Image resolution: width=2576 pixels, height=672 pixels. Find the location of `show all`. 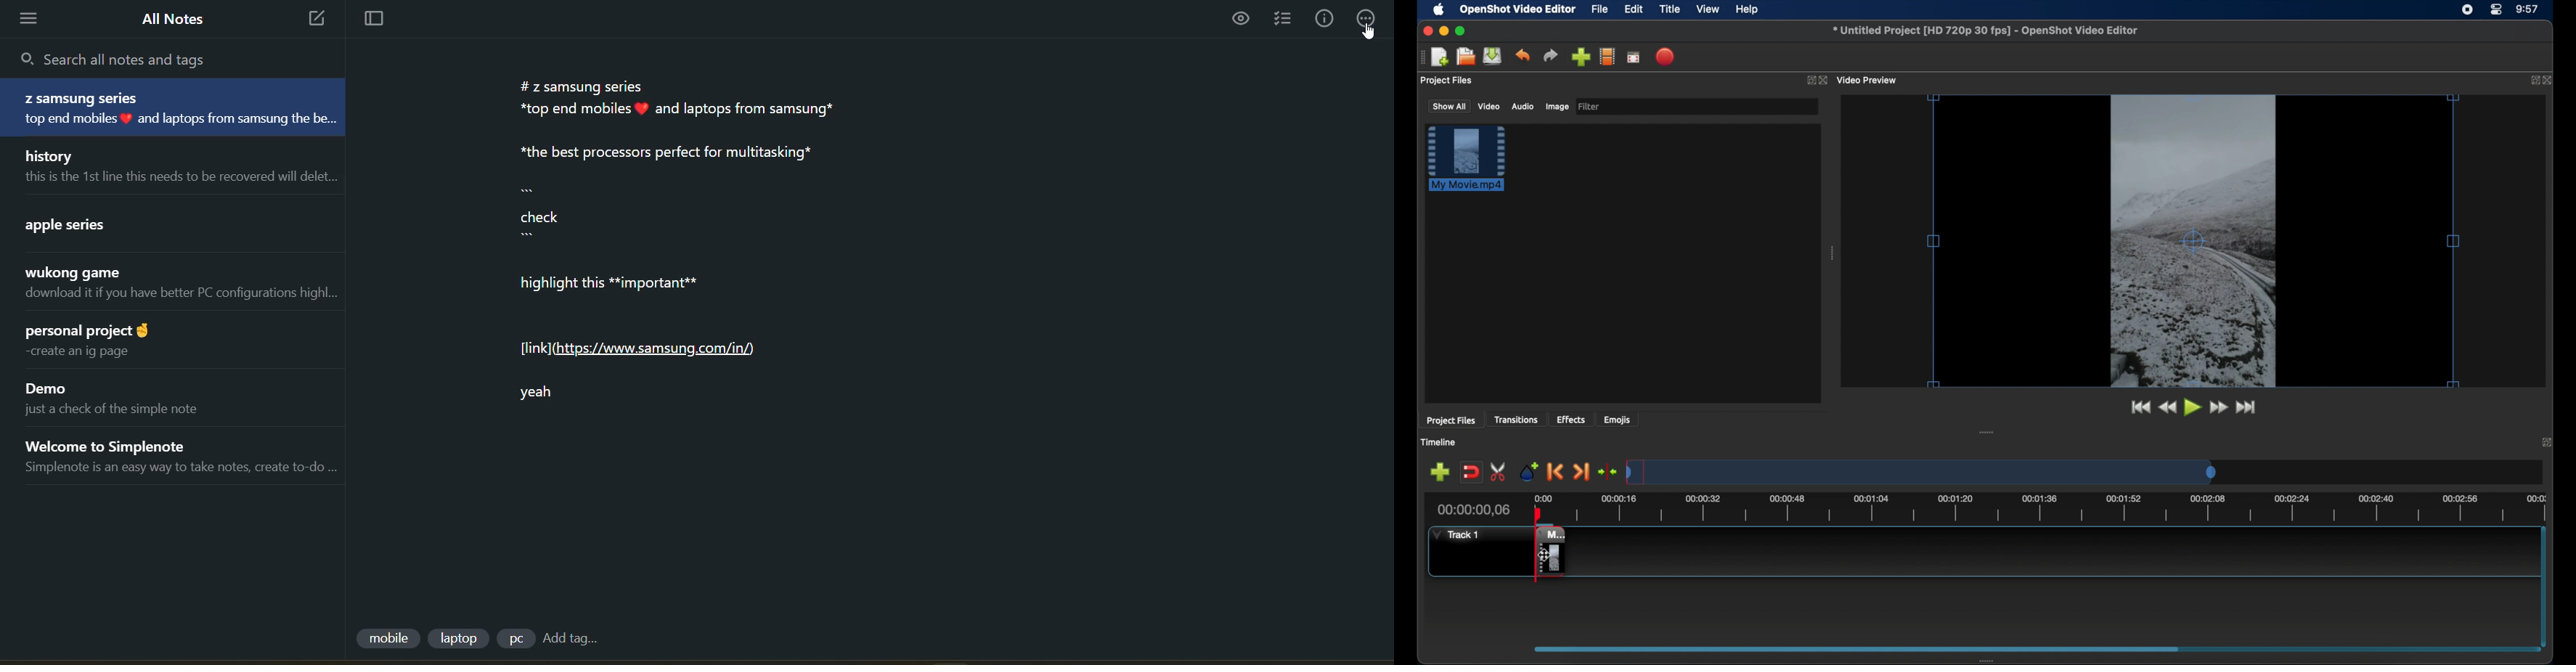

show all is located at coordinates (1448, 105).